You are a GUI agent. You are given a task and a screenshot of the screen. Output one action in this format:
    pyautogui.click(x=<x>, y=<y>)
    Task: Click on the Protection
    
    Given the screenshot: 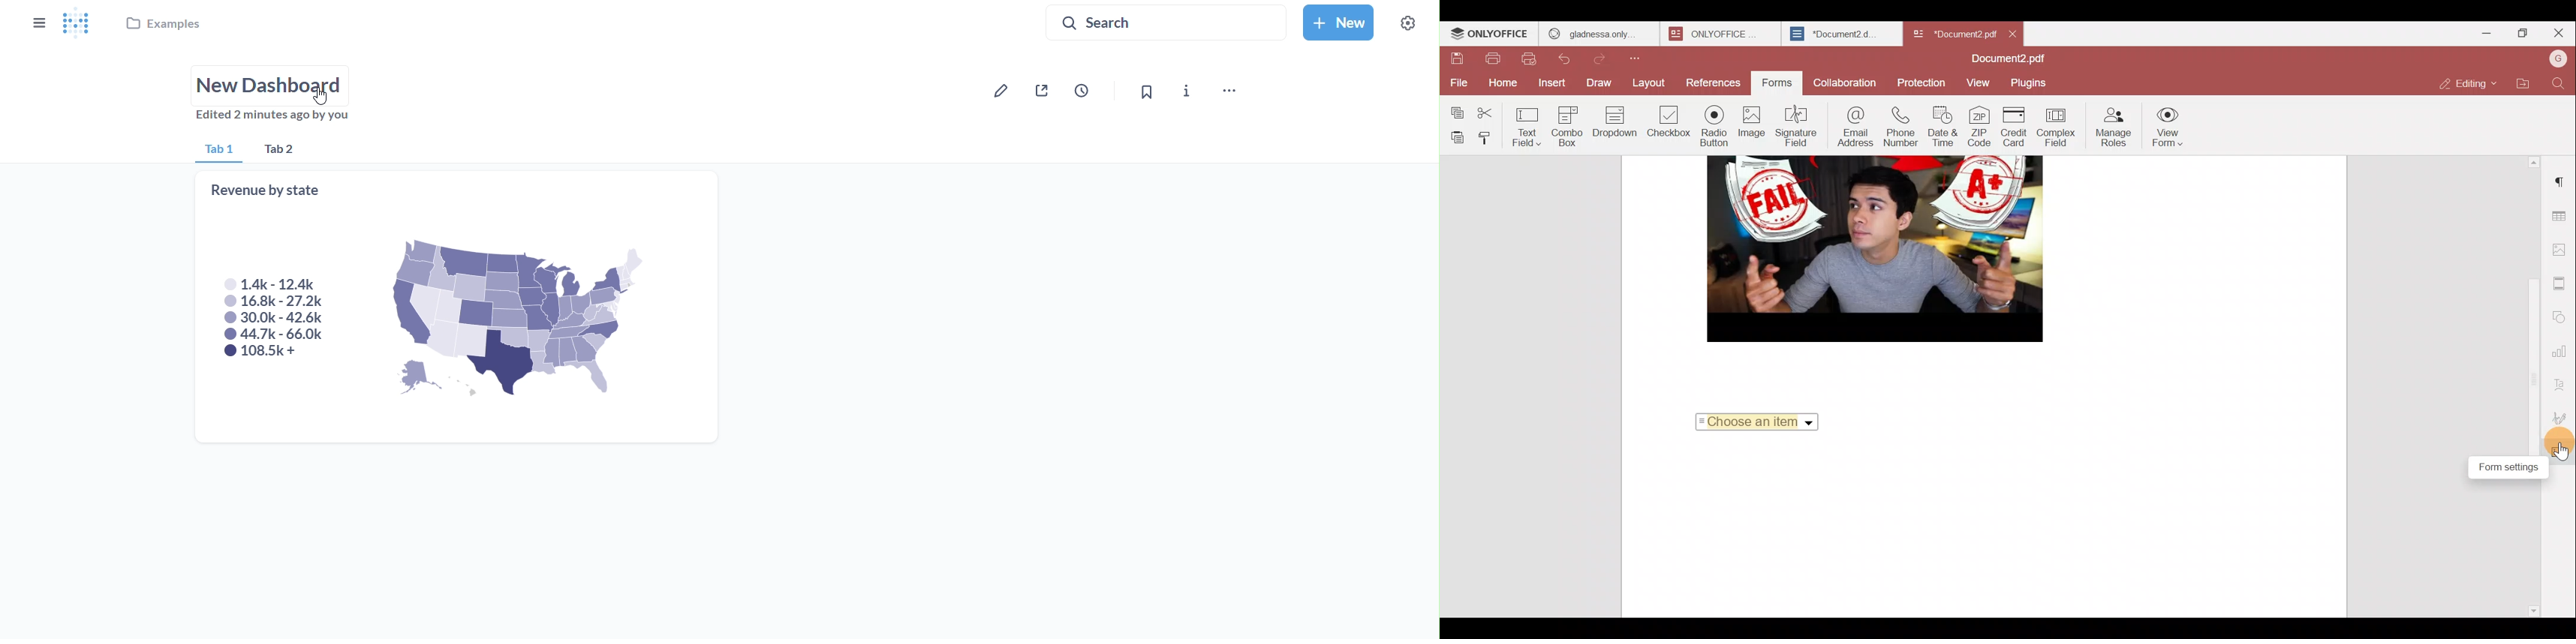 What is the action you would take?
    pyautogui.click(x=1920, y=80)
    